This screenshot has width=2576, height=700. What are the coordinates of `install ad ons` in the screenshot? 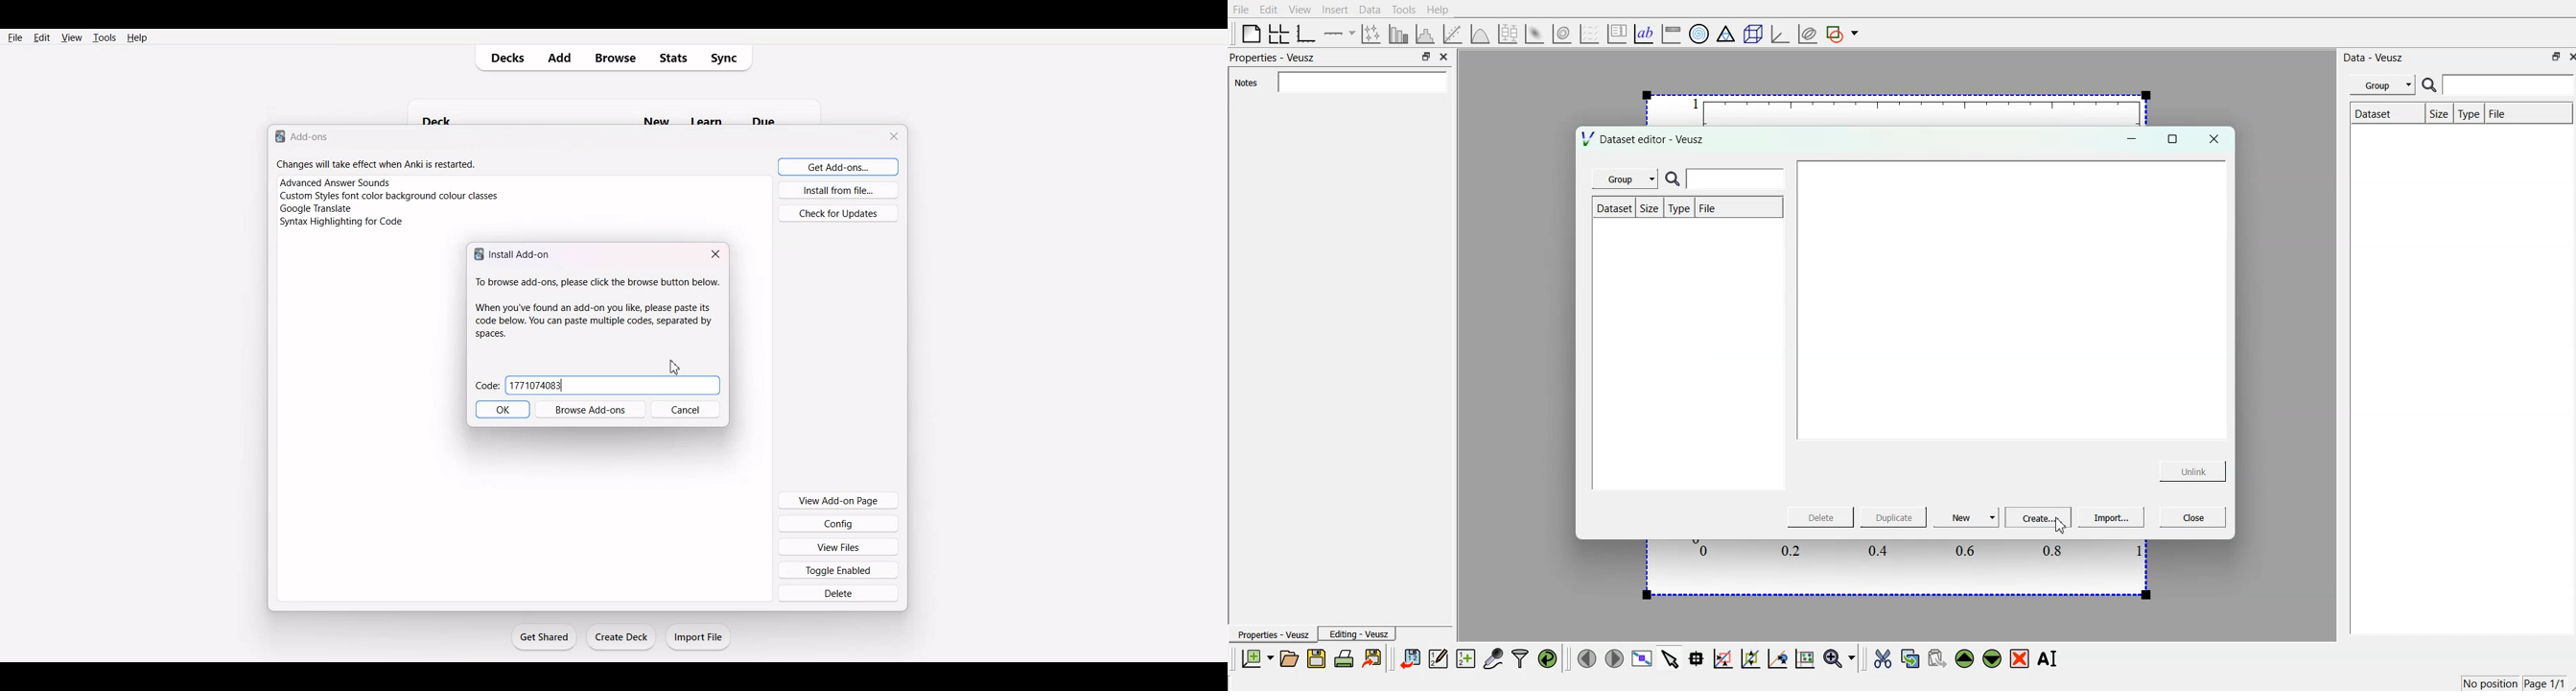 It's located at (515, 254).